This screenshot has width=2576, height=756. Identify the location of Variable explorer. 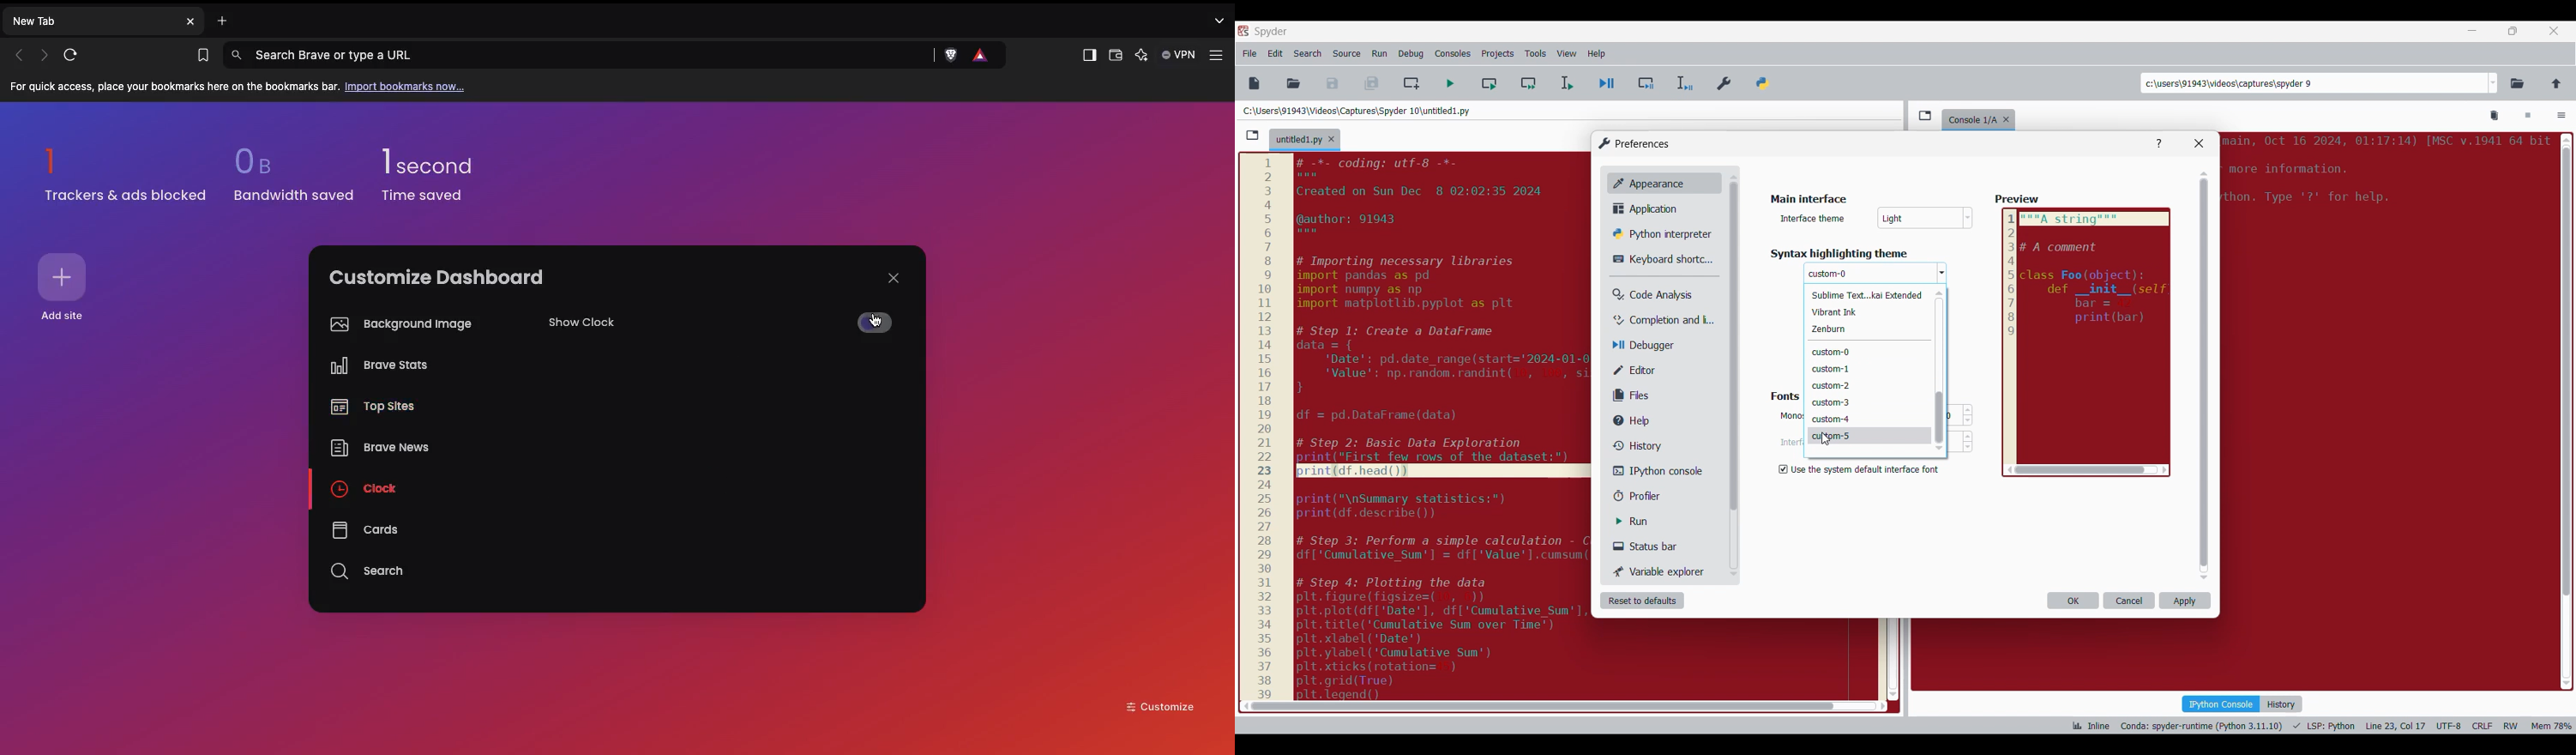
(1660, 571).